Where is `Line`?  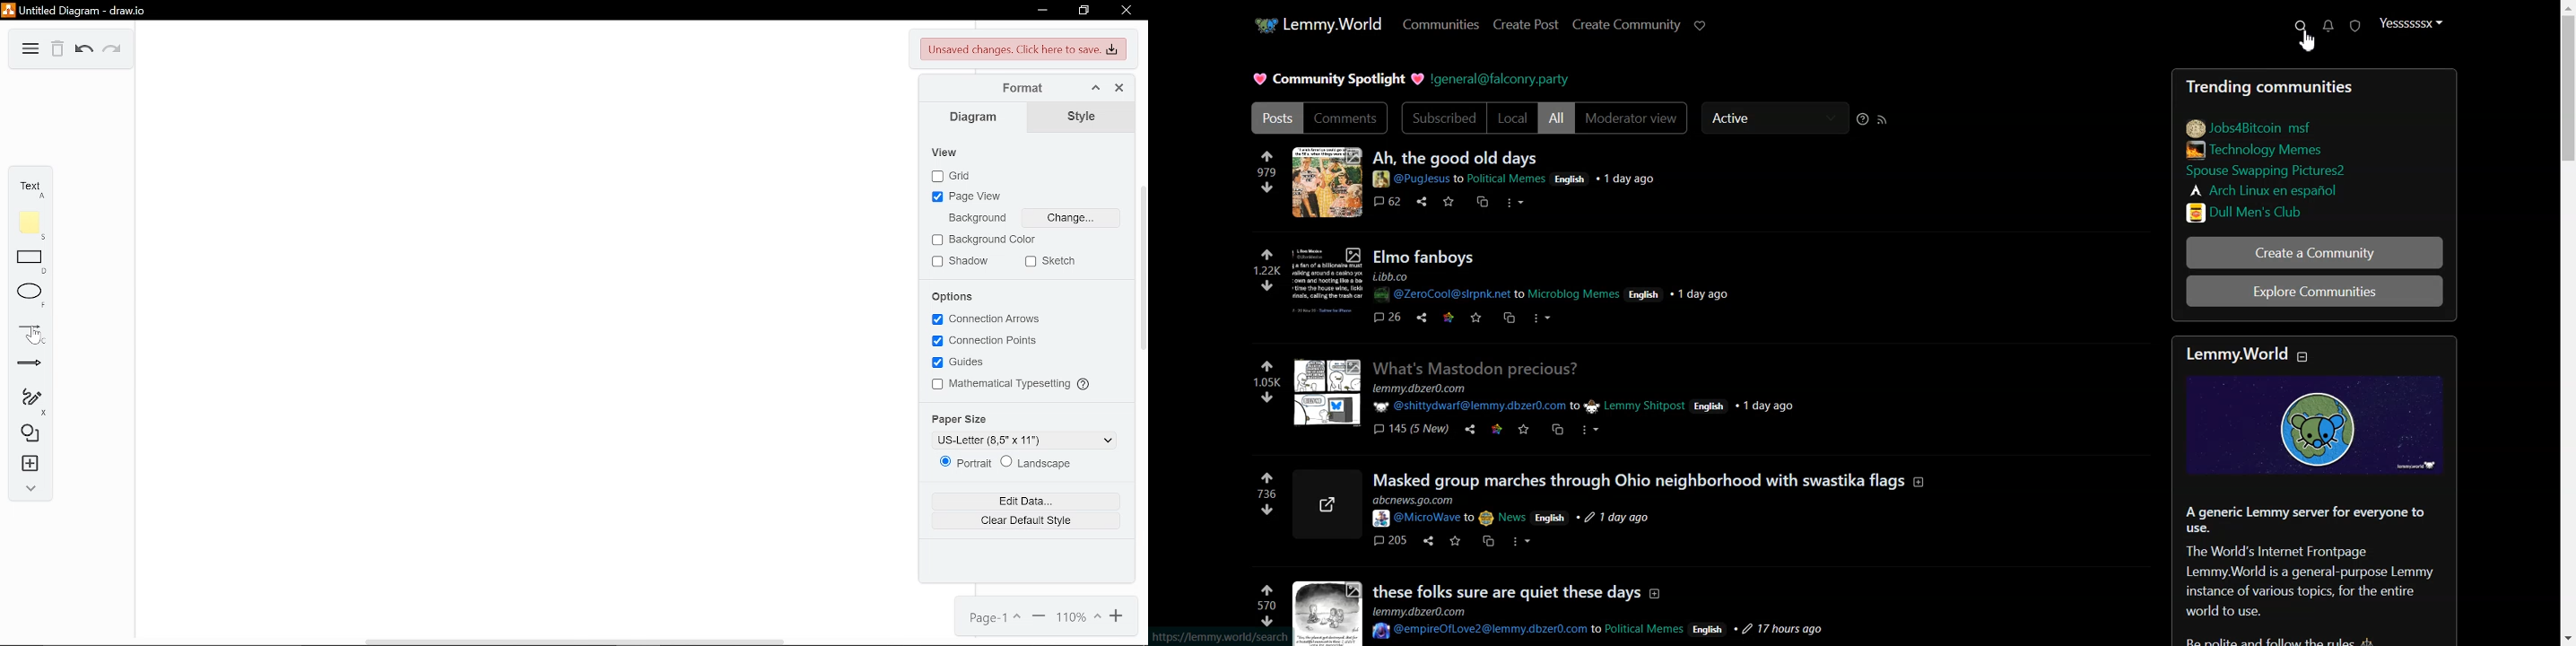
Line is located at coordinates (30, 335).